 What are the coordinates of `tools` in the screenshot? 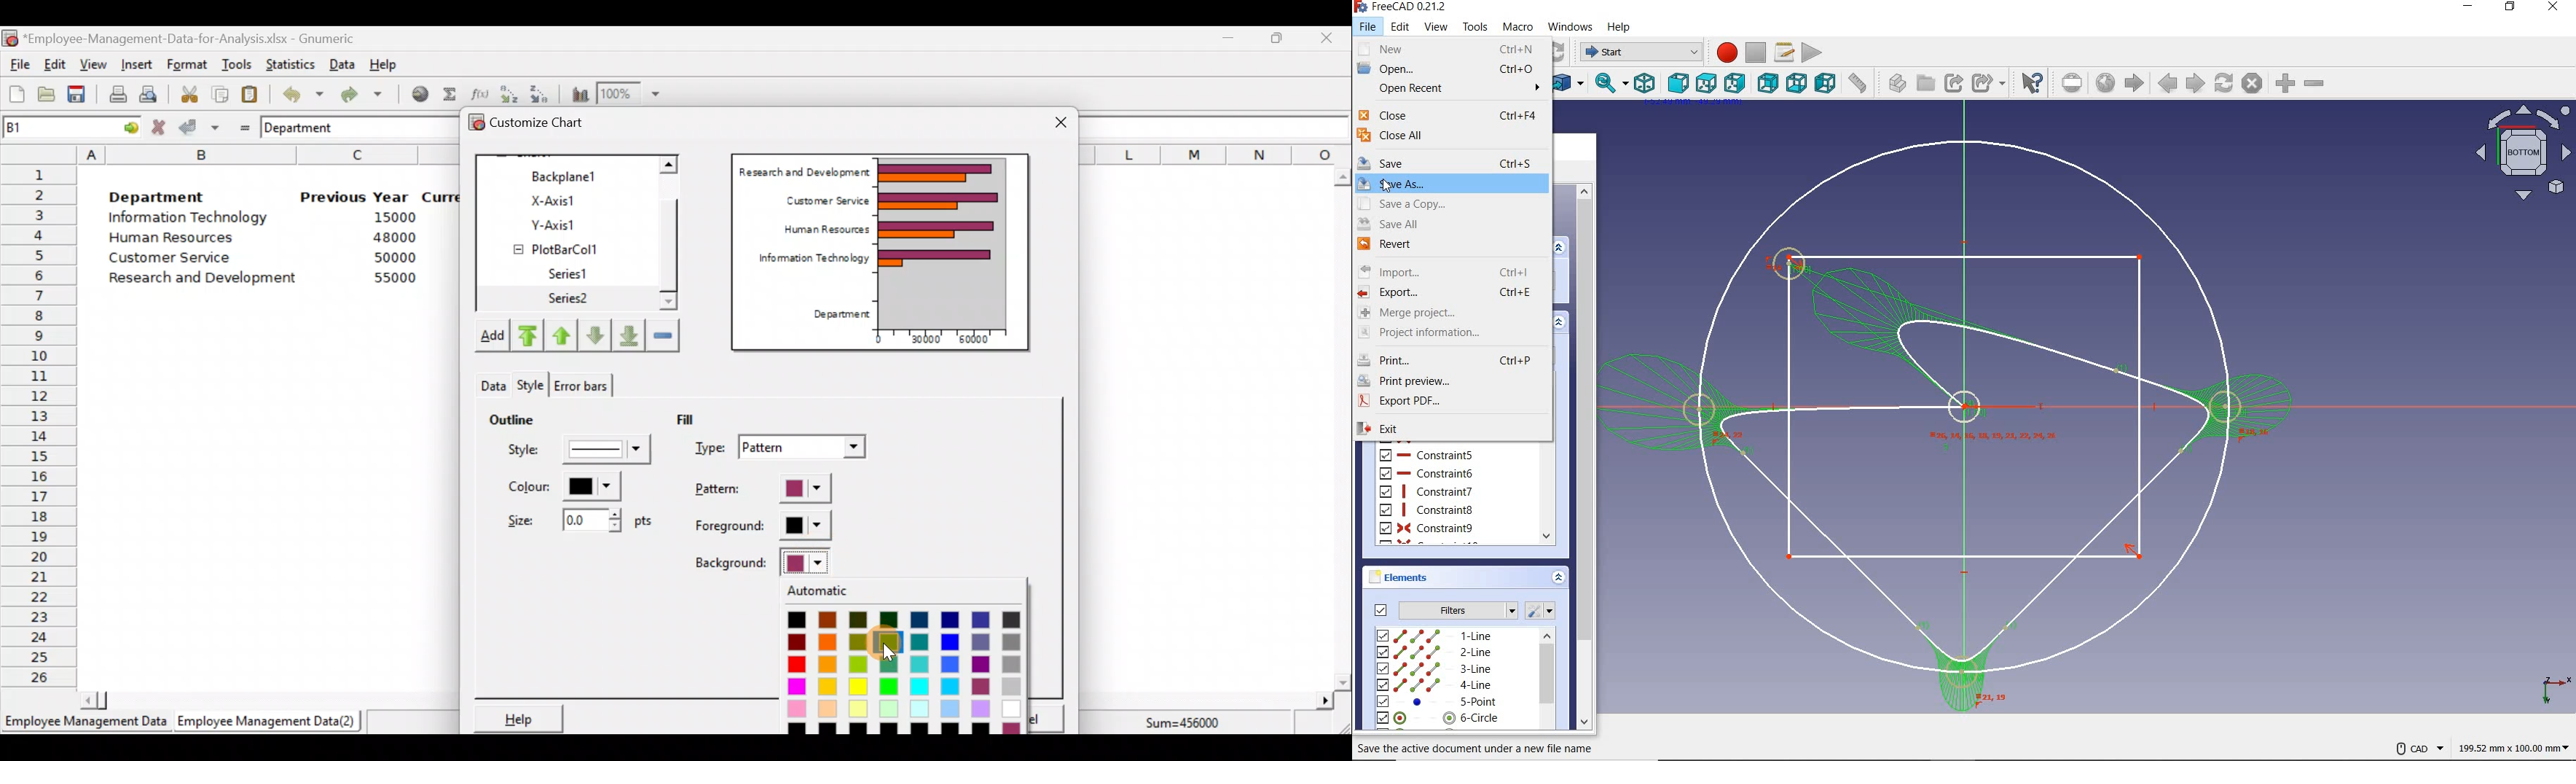 It's located at (1475, 26).